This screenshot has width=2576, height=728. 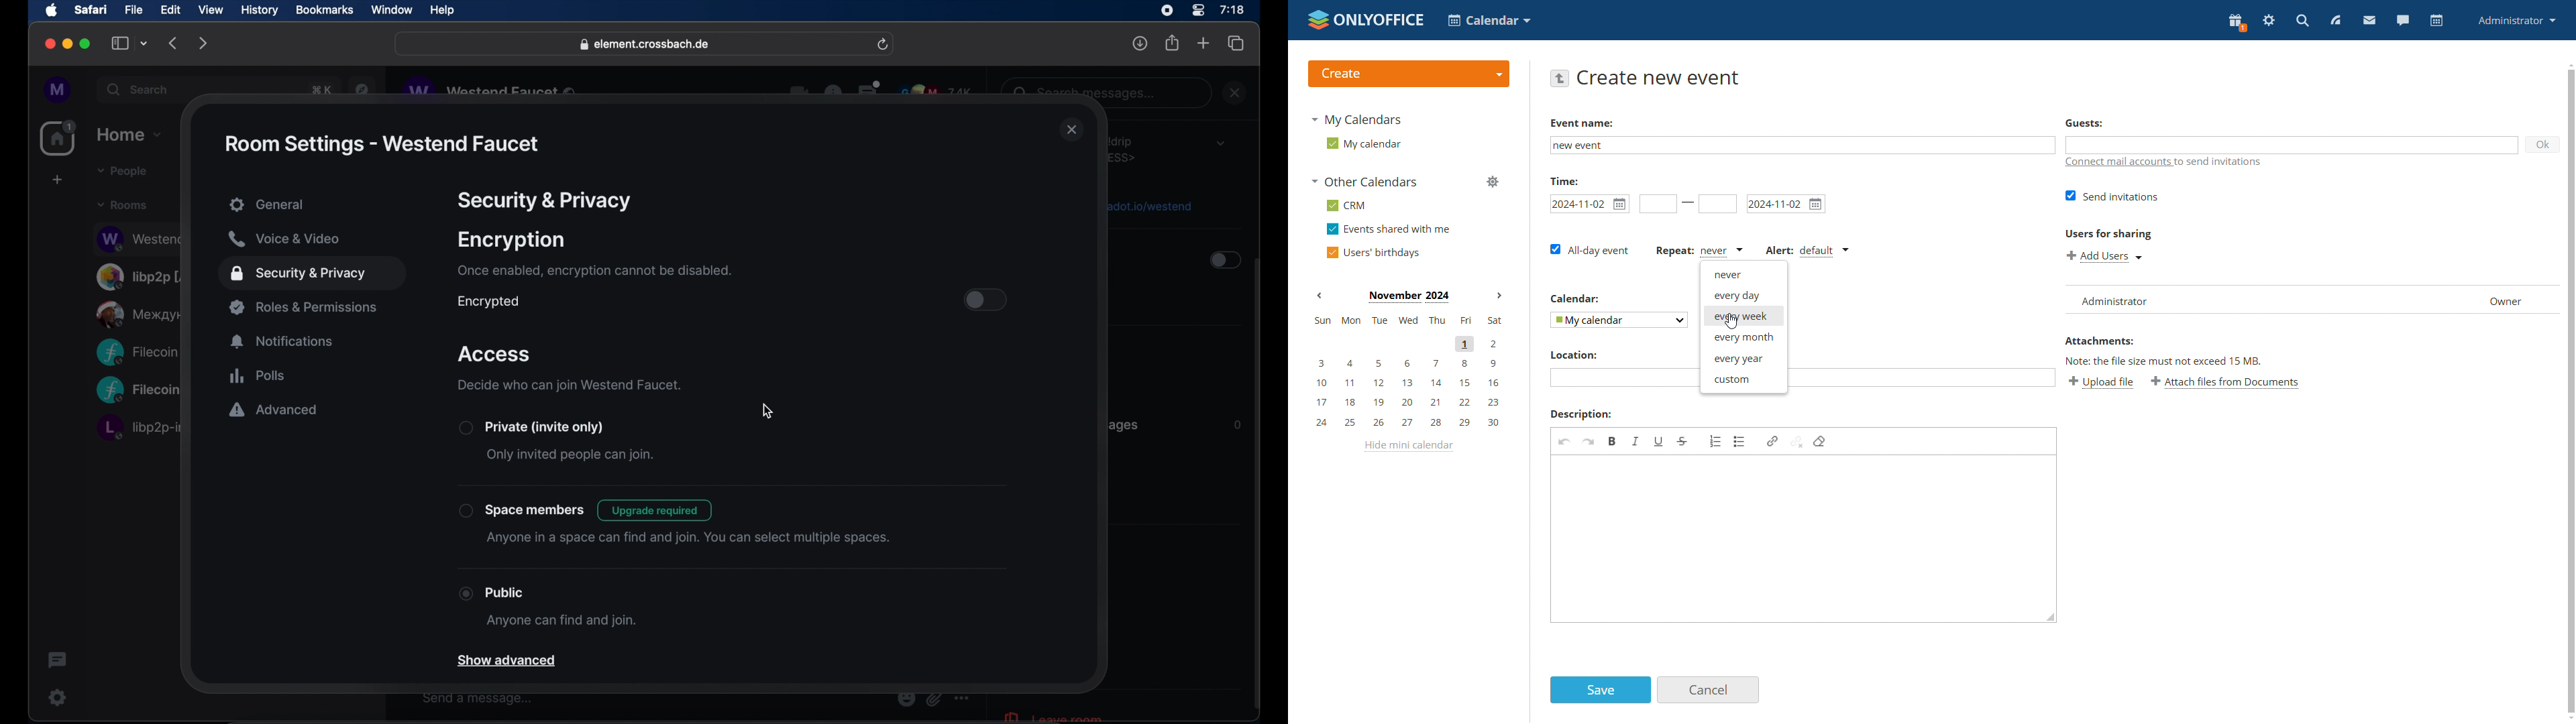 What do you see at coordinates (1709, 690) in the screenshot?
I see `cancel` at bounding box center [1709, 690].